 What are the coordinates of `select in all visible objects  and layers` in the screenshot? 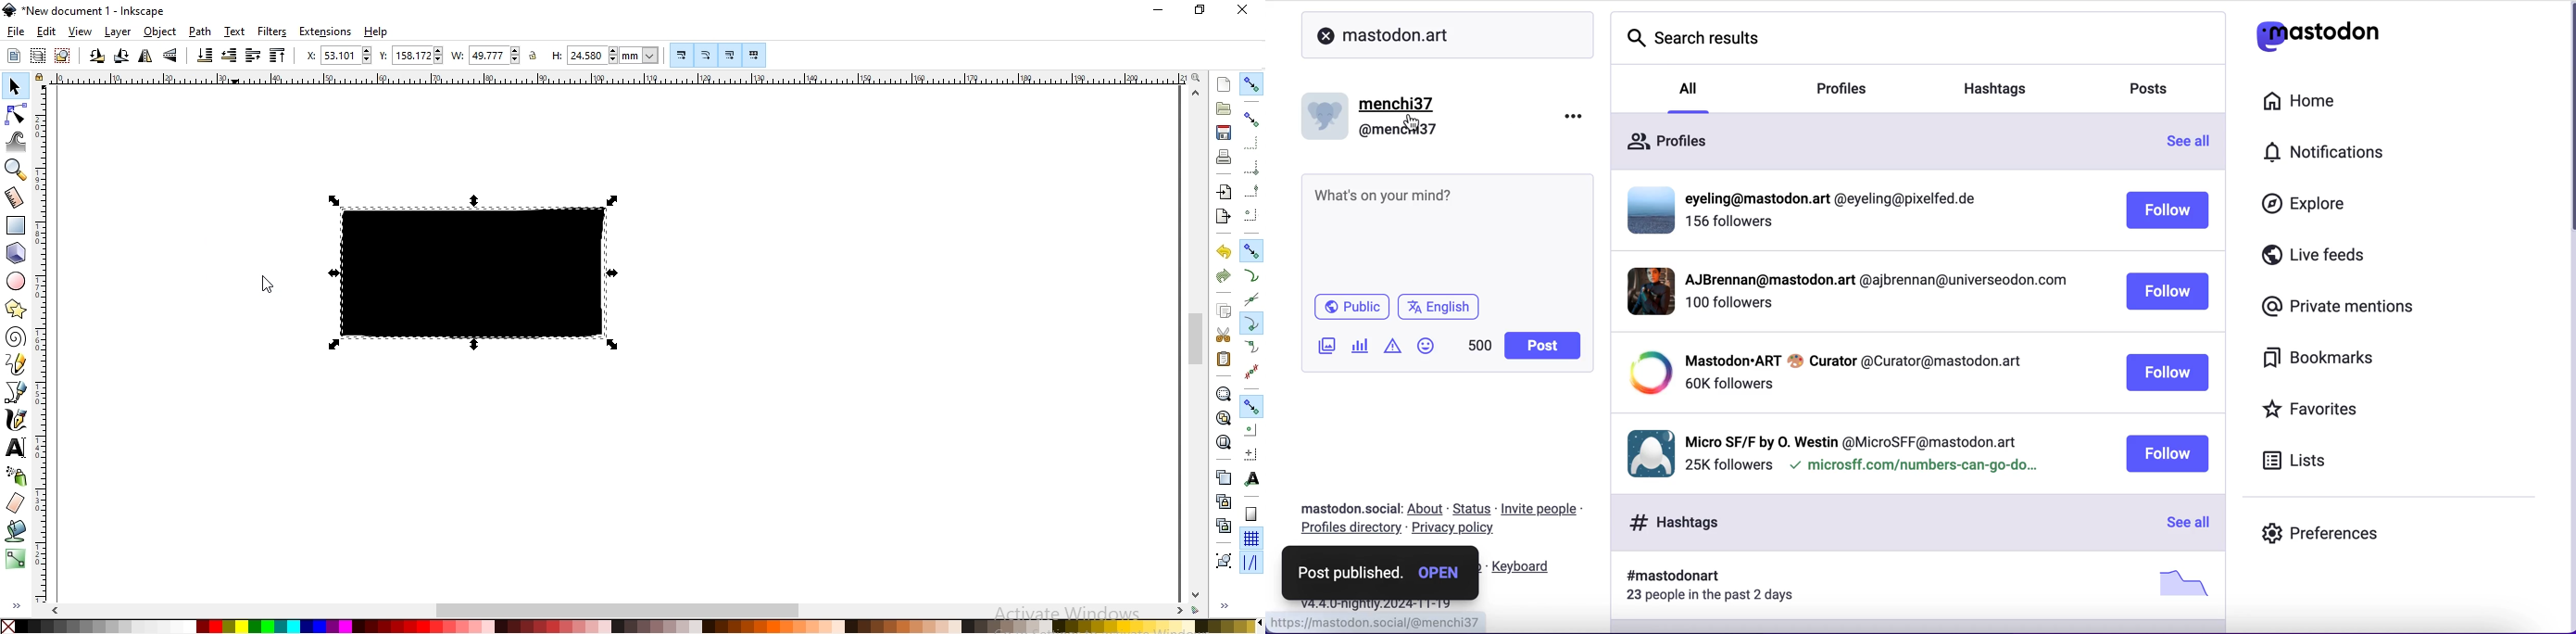 It's located at (38, 57).